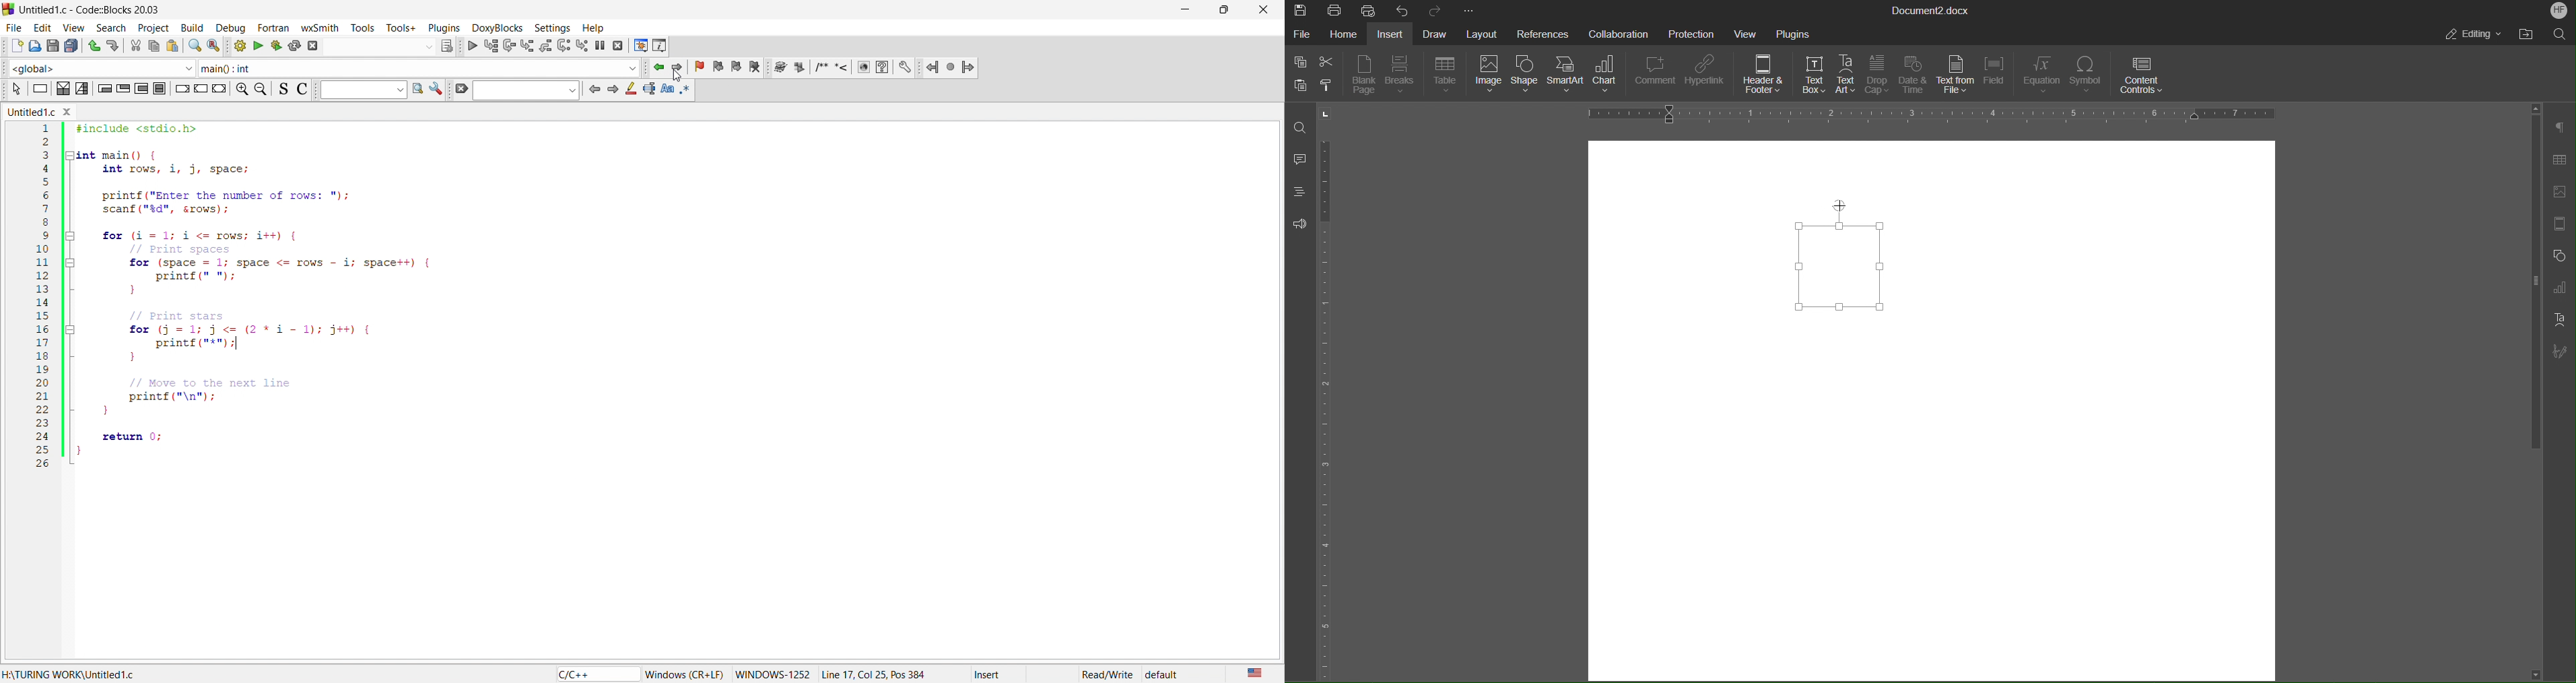 The width and height of the screenshot is (2576, 700). I want to click on run, so click(256, 44).